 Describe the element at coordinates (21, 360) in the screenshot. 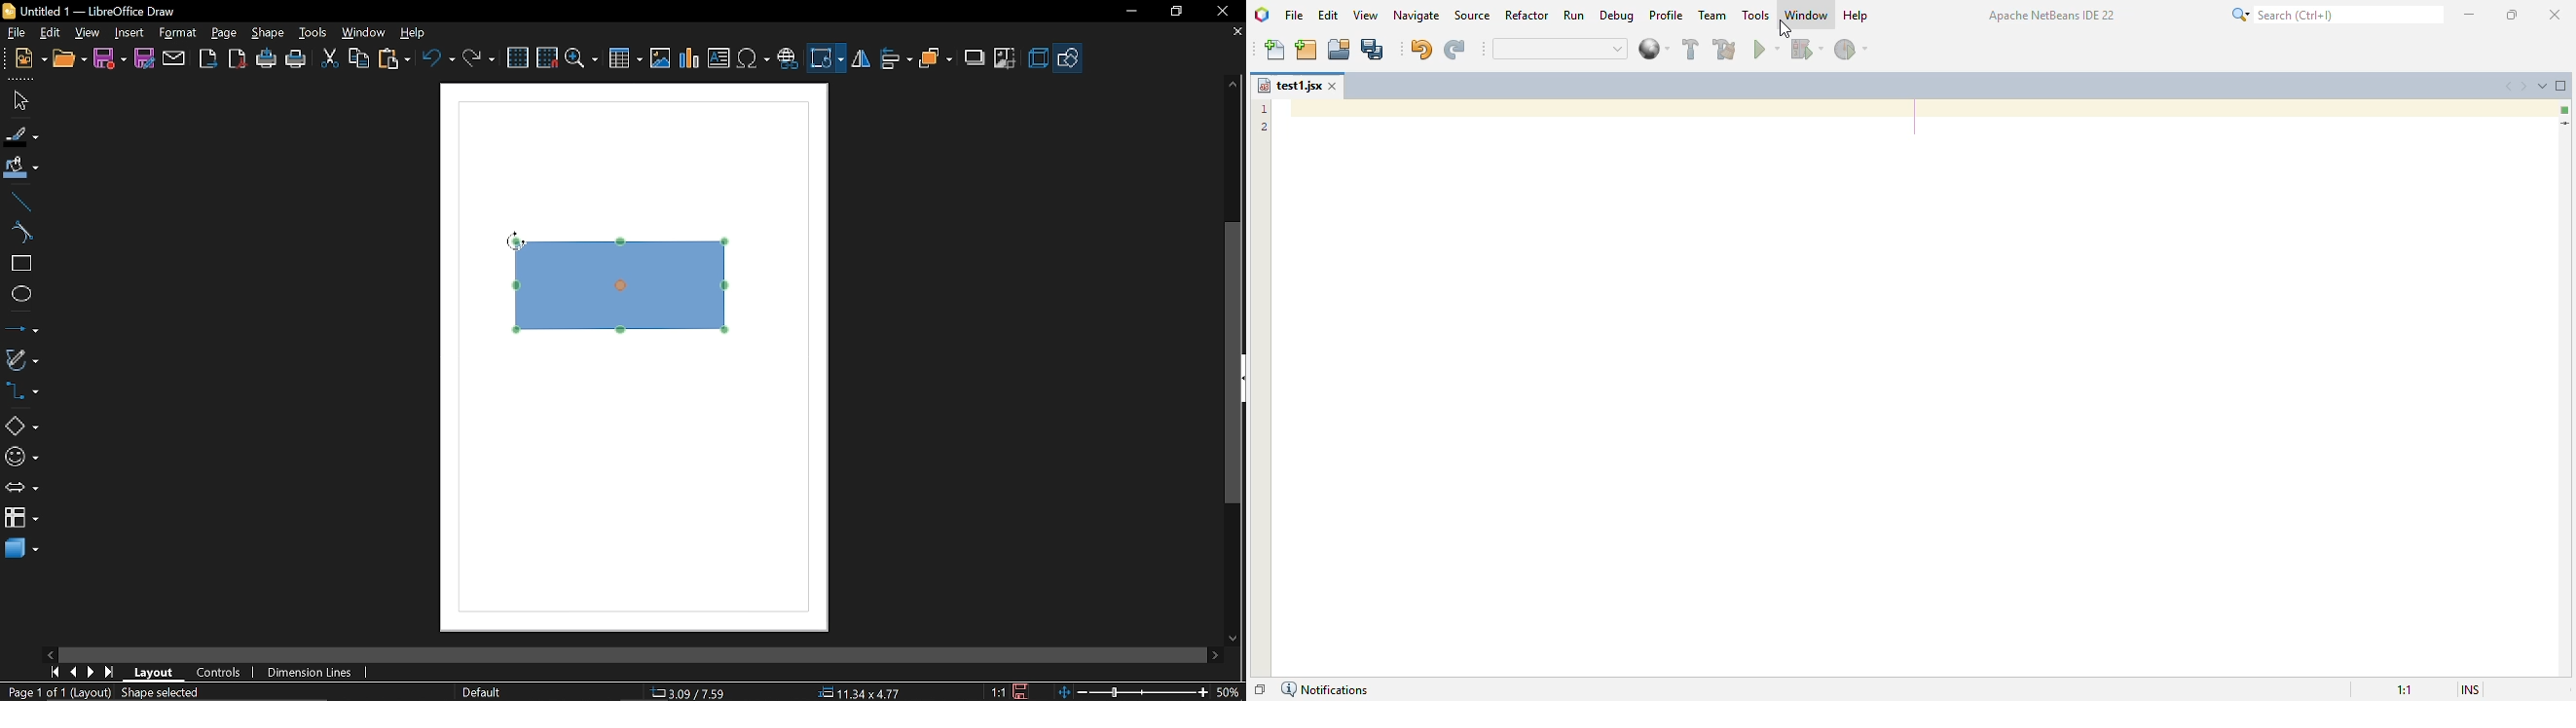

I see `curves and polygons` at that location.